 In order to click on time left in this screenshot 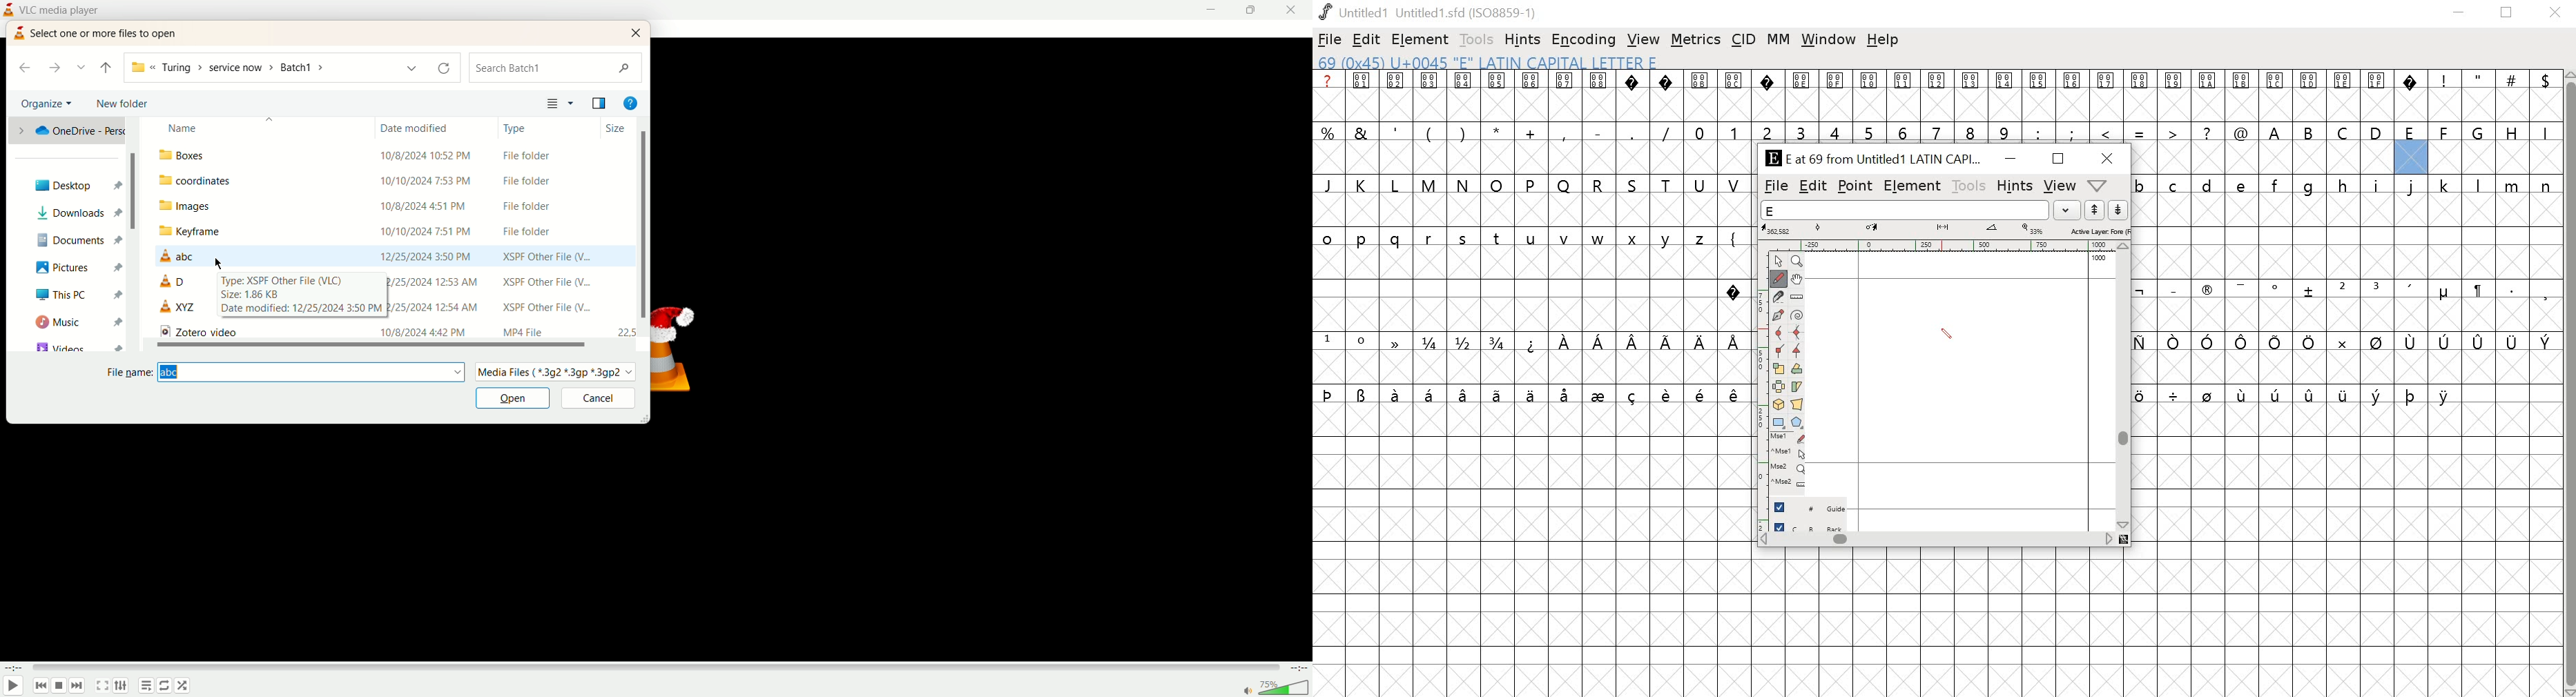, I will do `click(1297, 668)`.